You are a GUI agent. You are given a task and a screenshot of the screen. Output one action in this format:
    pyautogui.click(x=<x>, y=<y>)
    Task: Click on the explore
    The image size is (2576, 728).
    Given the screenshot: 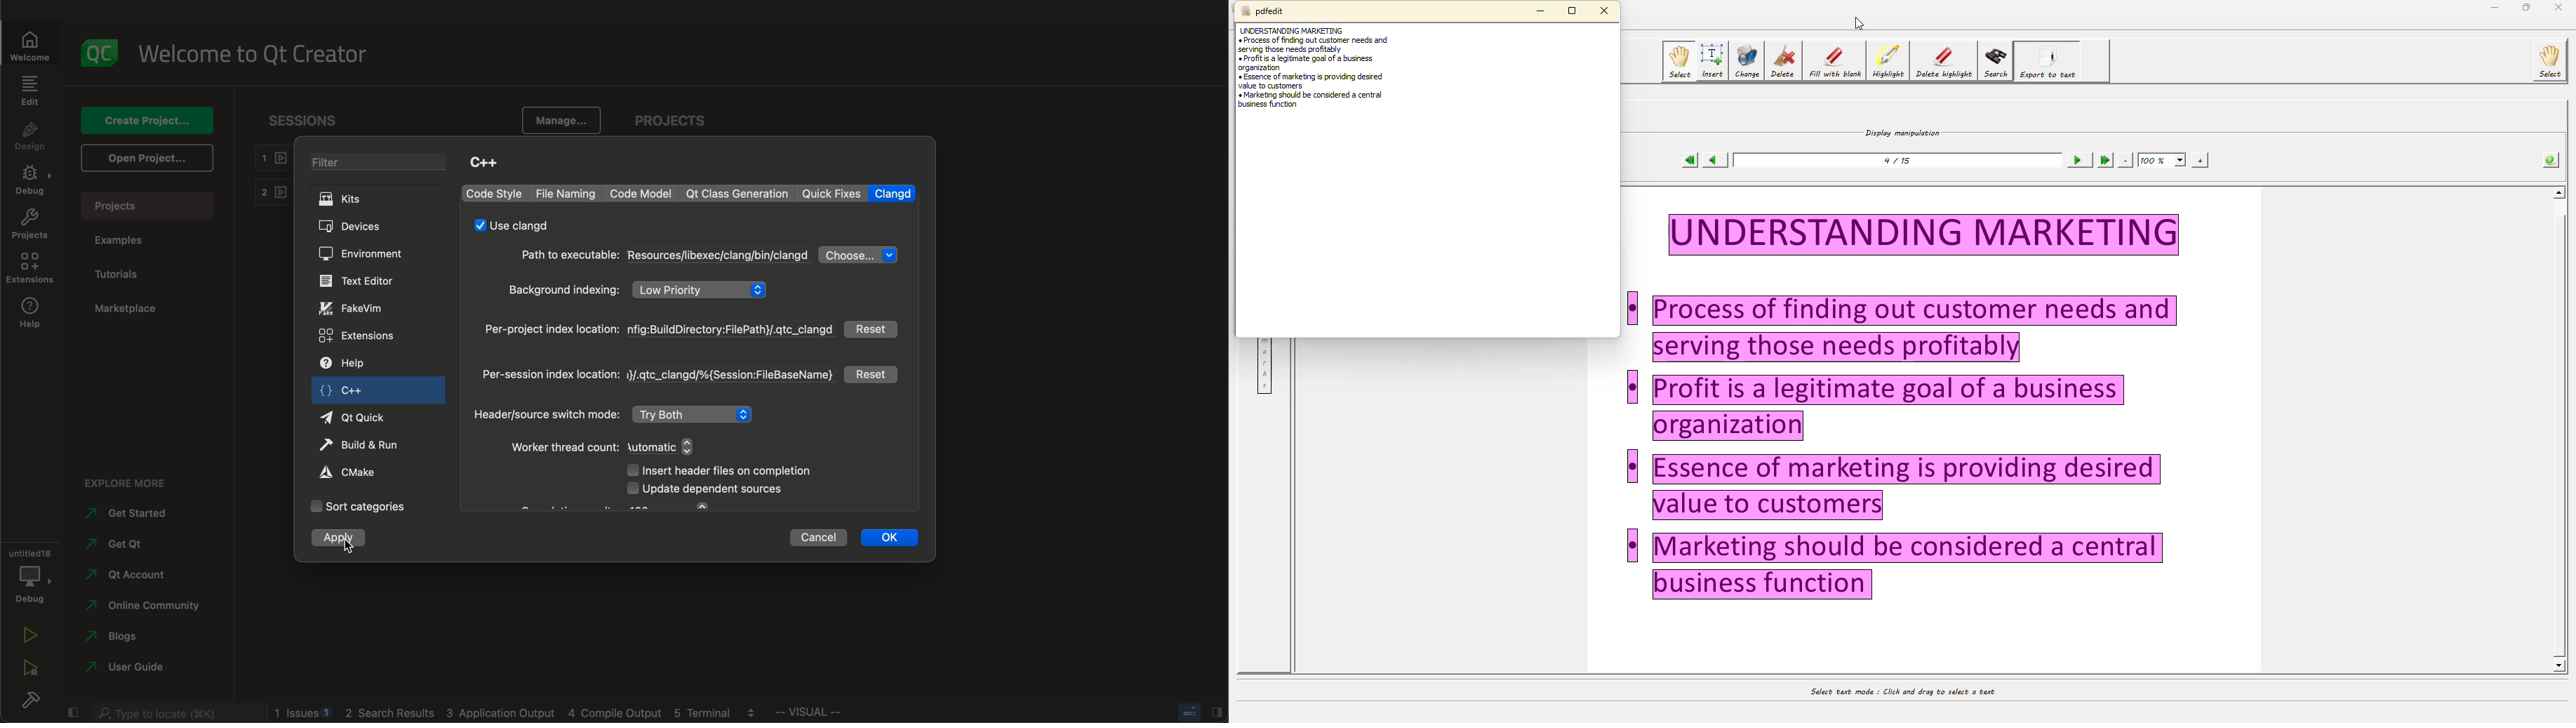 What is the action you would take?
    pyautogui.click(x=133, y=482)
    